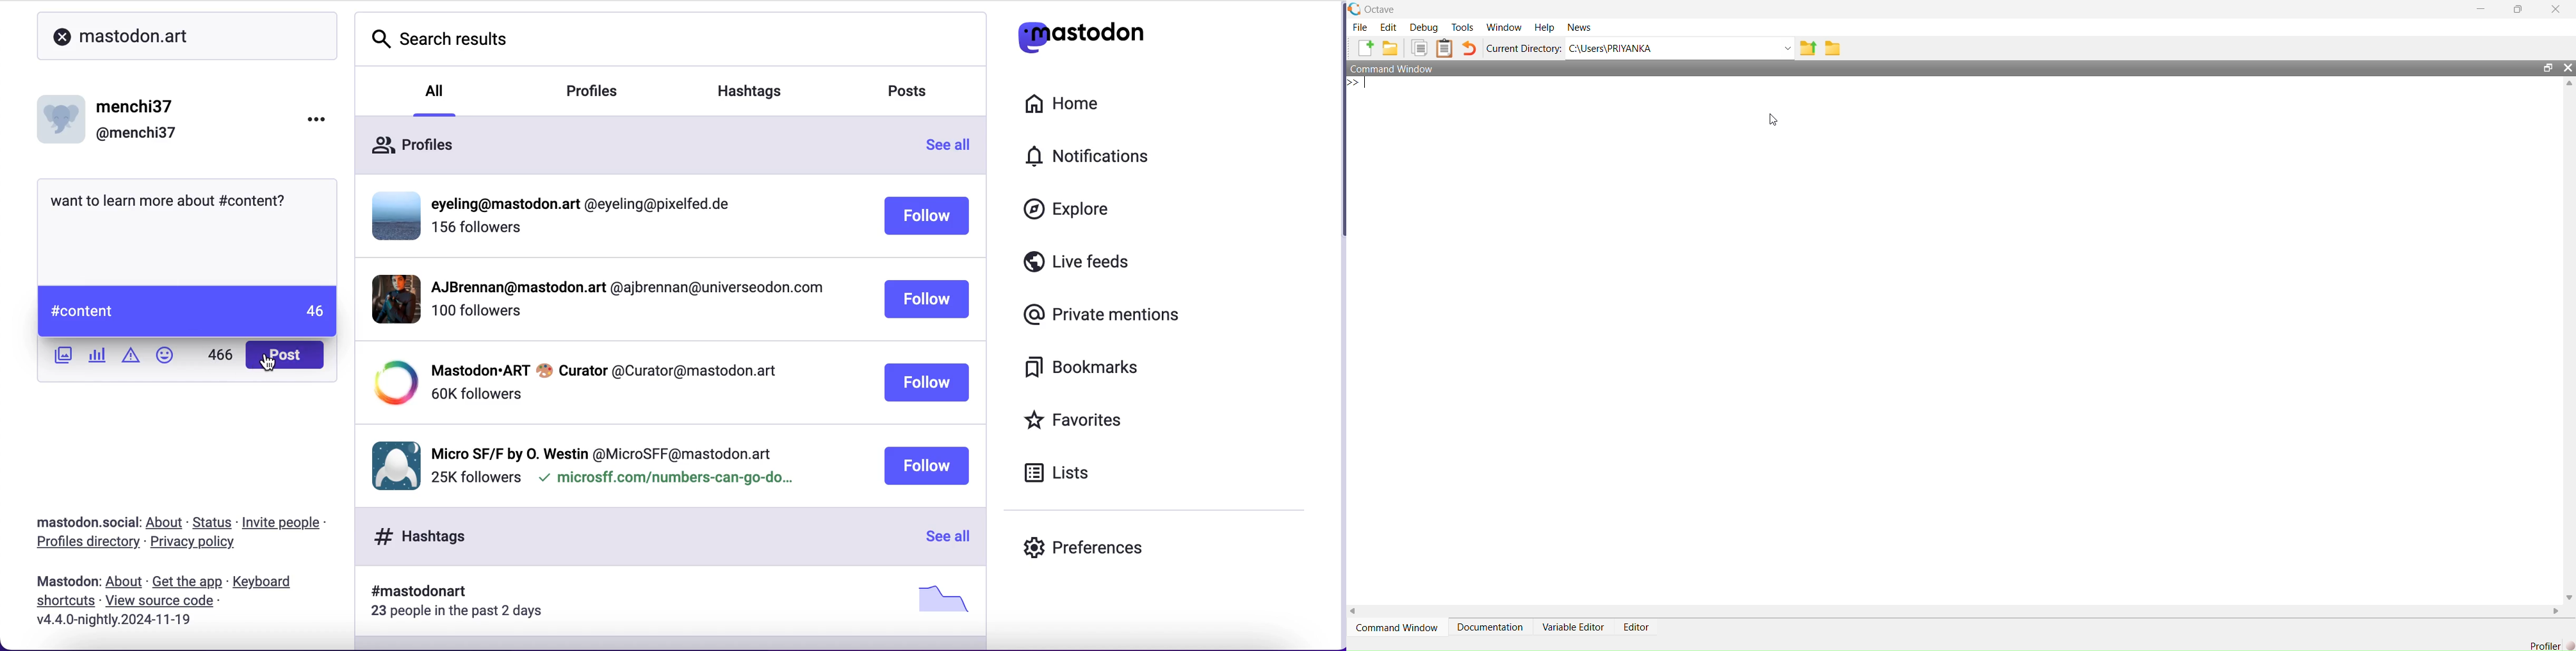 The height and width of the screenshot is (672, 2576). I want to click on private mentions, so click(1098, 315).